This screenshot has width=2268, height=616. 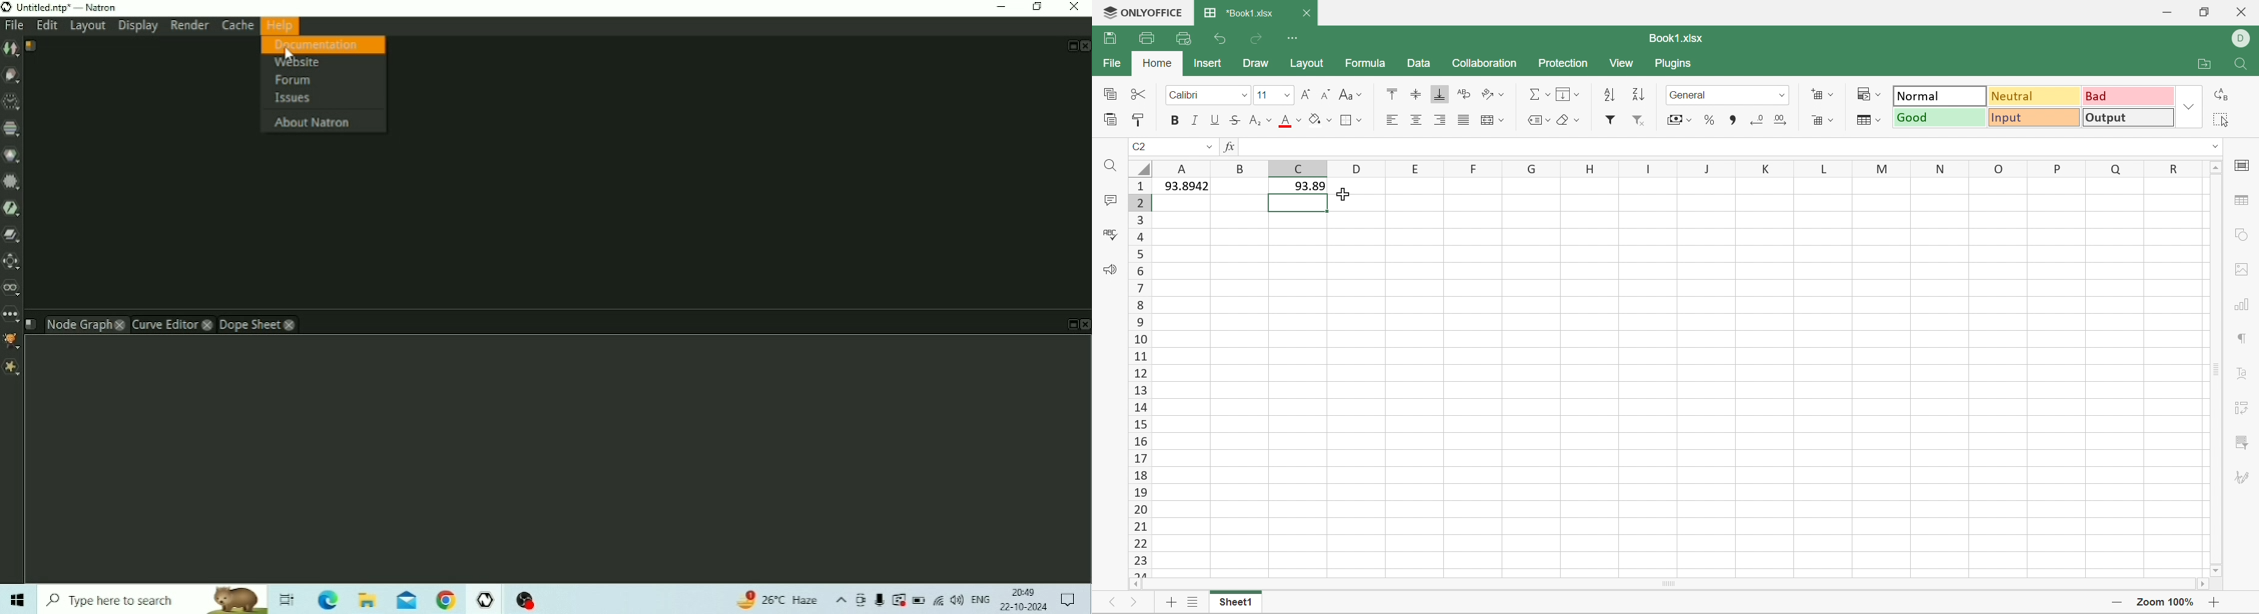 What do you see at coordinates (2242, 236) in the screenshot?
I see `shape settings` at bounding box center [2242, 236].